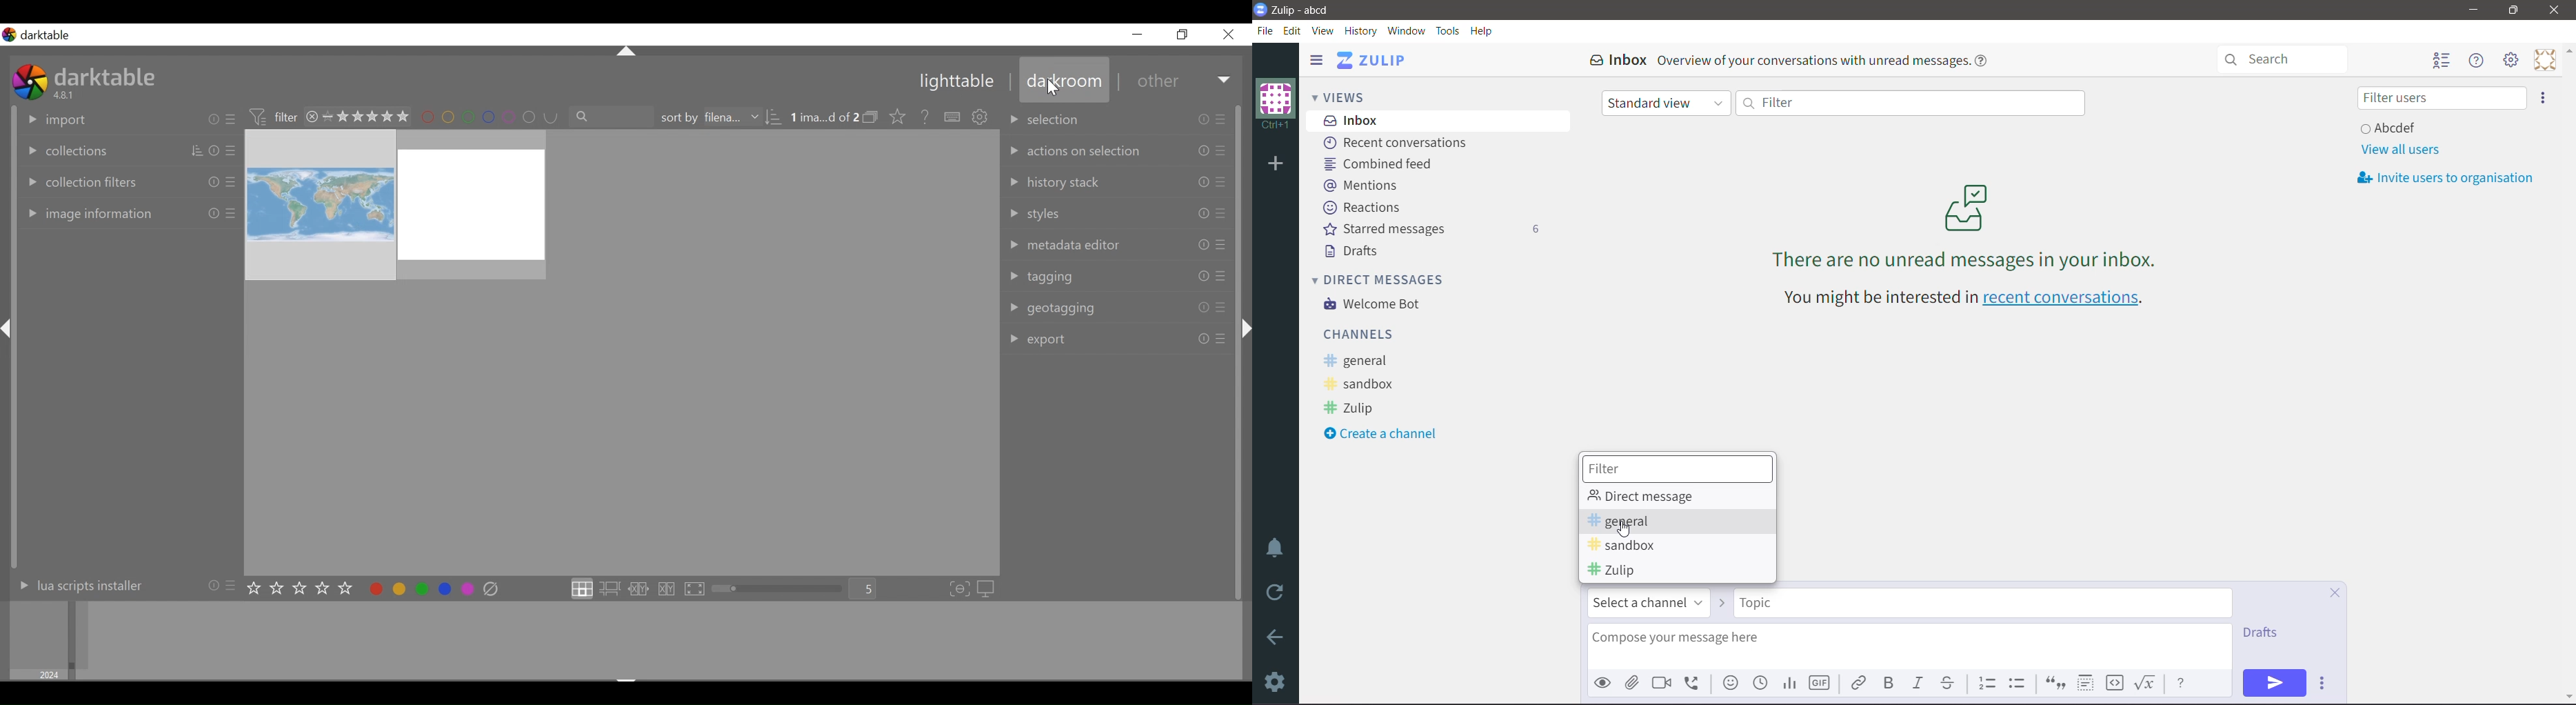 This screenshot has width=2576, height=728. What do you see at coordinates (866, 589) in the screenshot?
I see `Zoom factor` at bounding box center [866, 589].